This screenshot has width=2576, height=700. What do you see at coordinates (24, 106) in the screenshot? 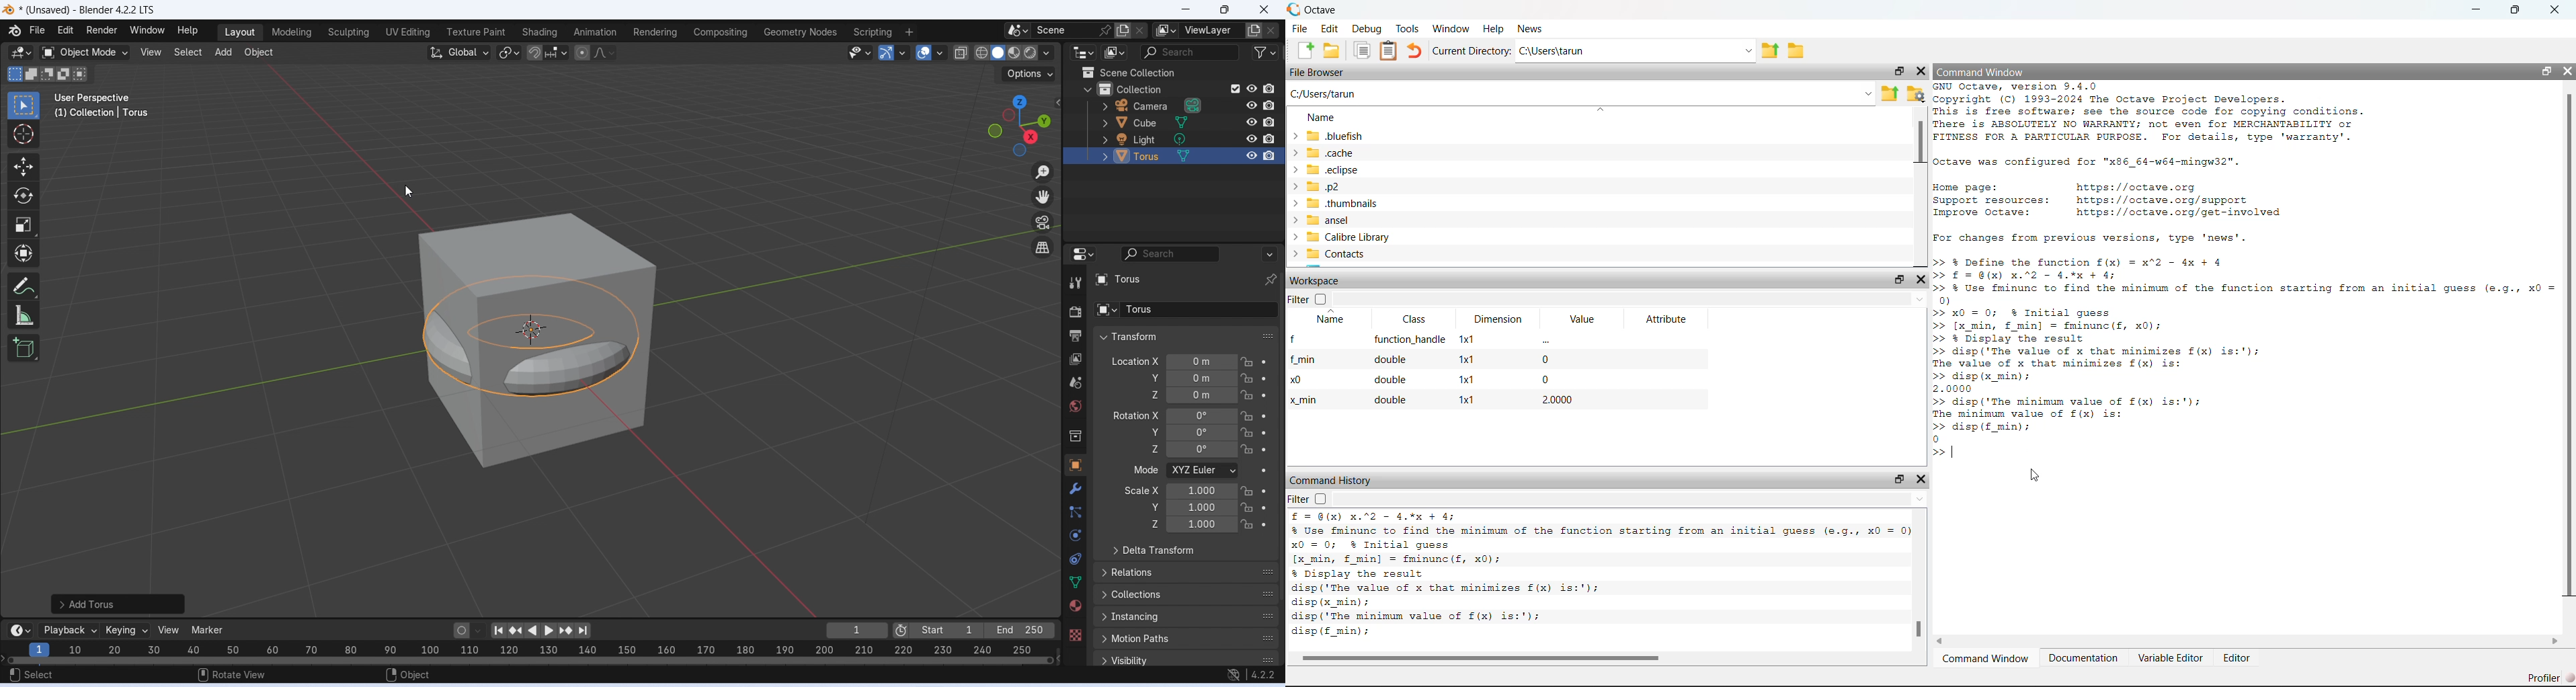
I see `Select box` at bounding box center [24, 106].